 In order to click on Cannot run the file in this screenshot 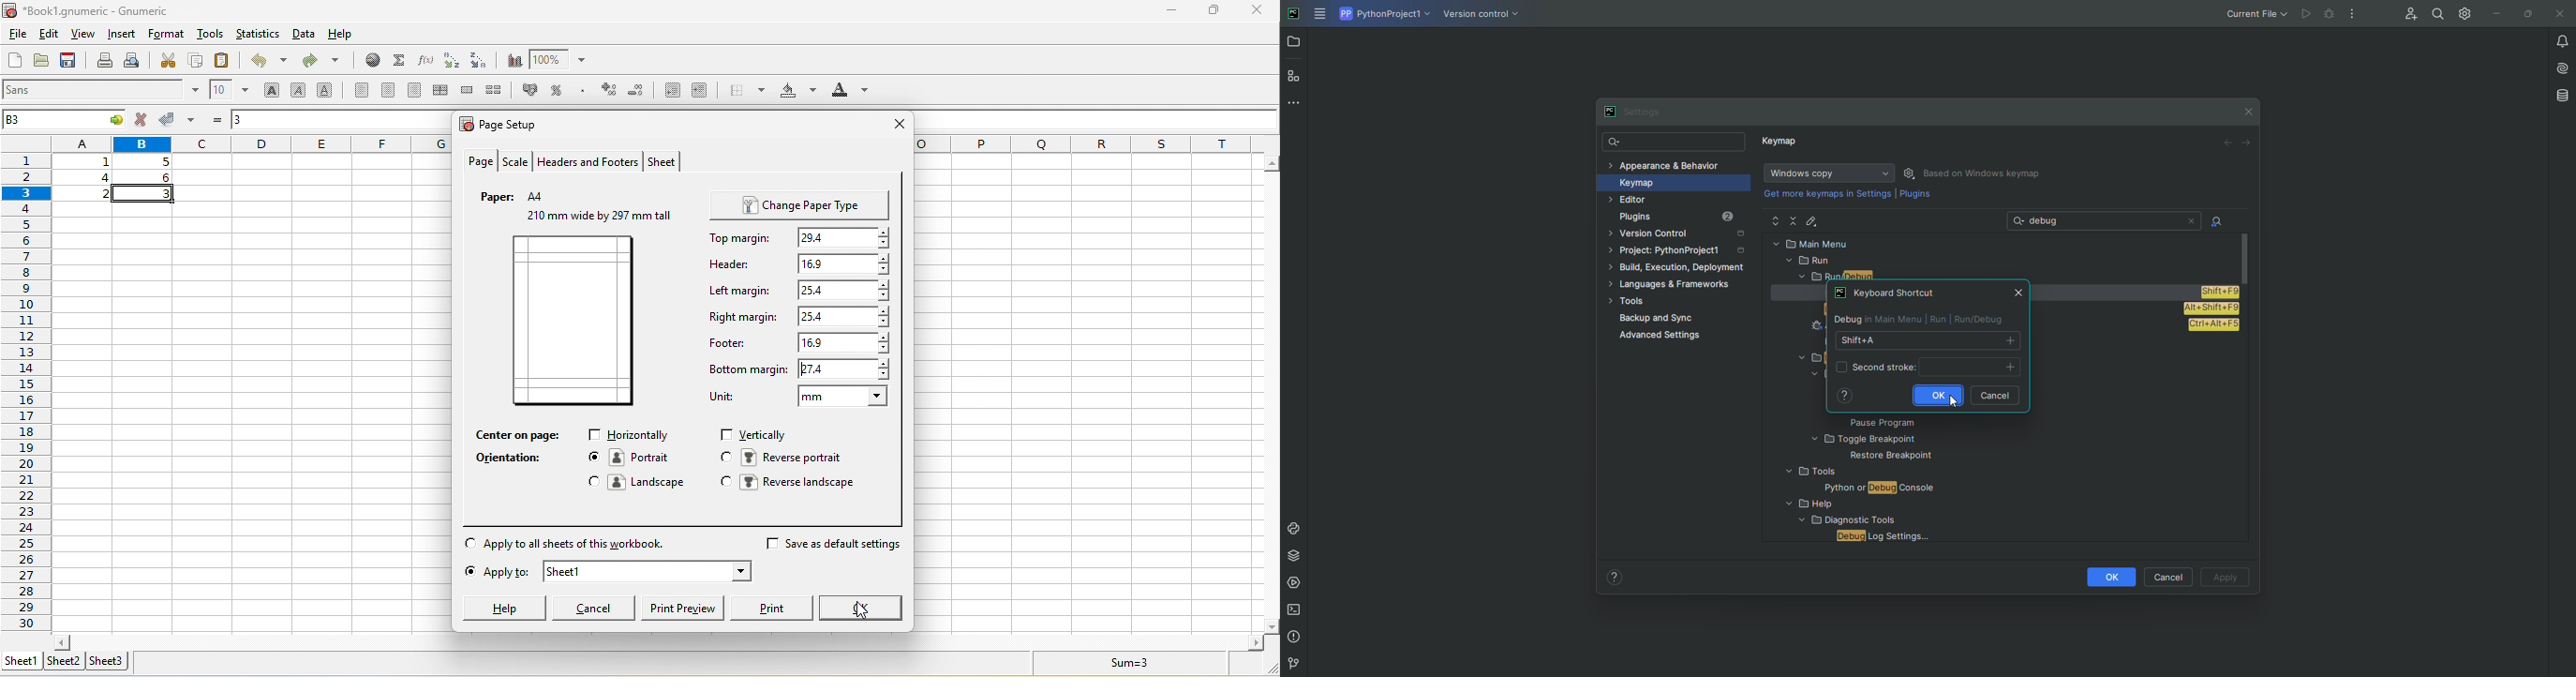, I will do `click(2320, 14)`.